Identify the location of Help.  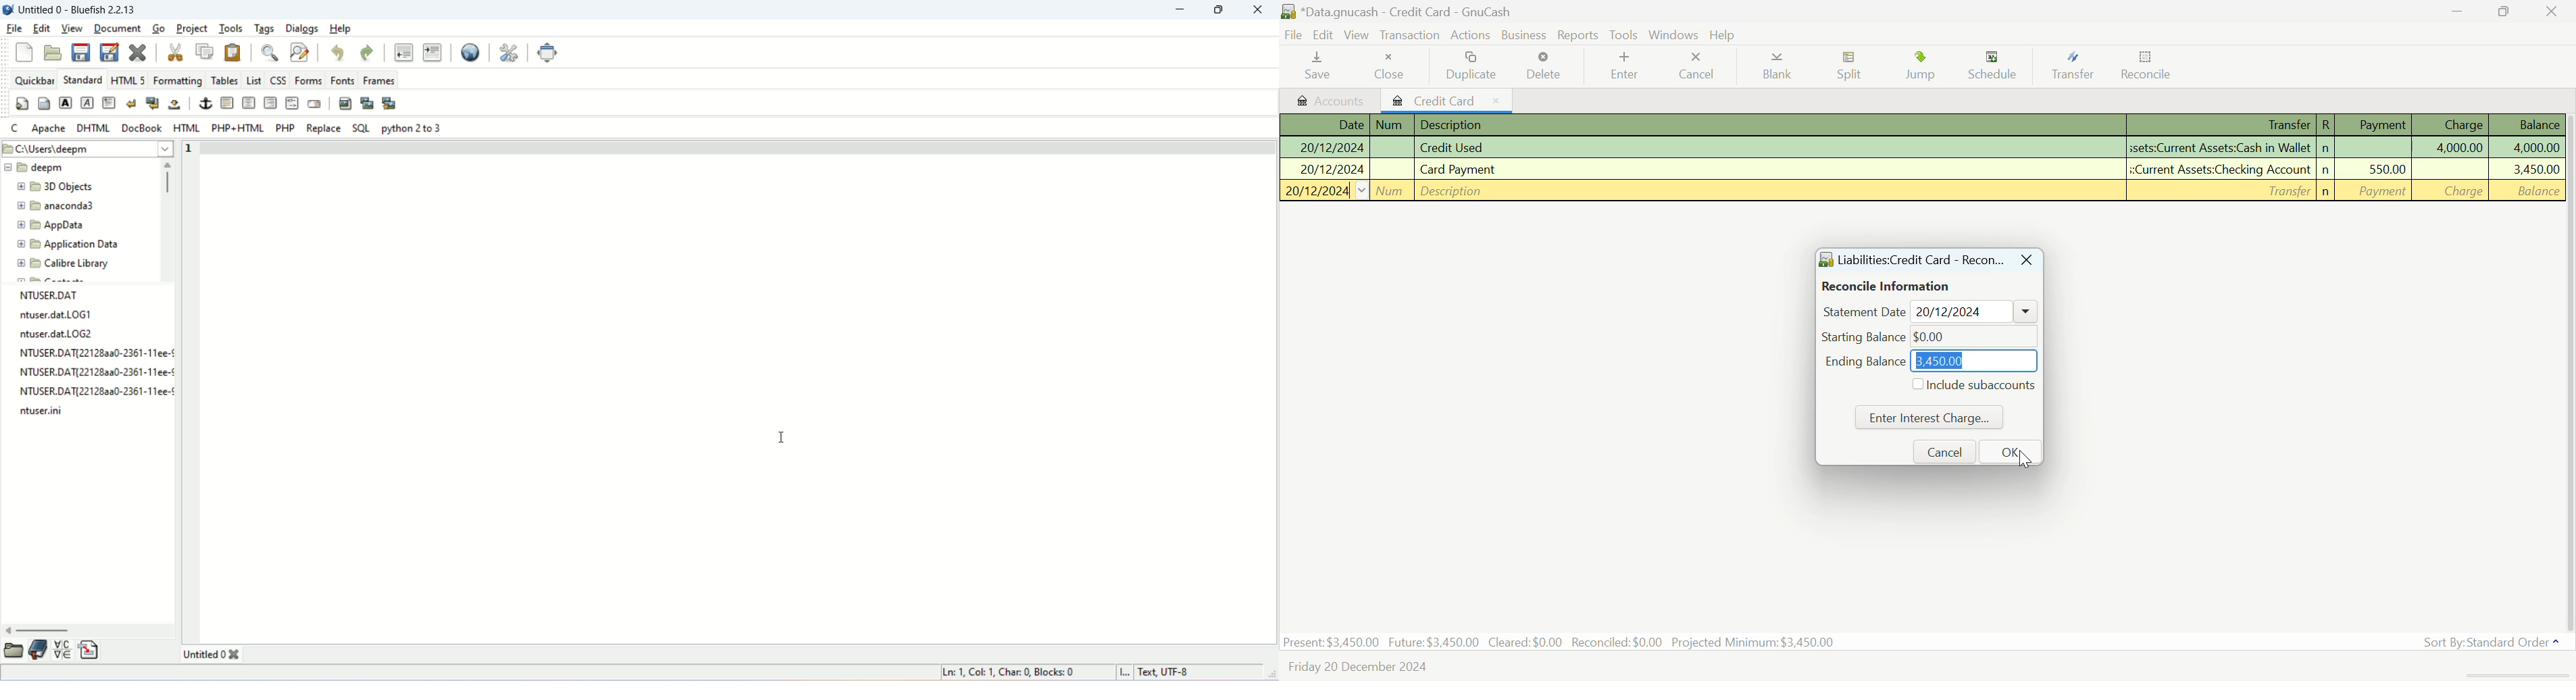
(1724, 34).